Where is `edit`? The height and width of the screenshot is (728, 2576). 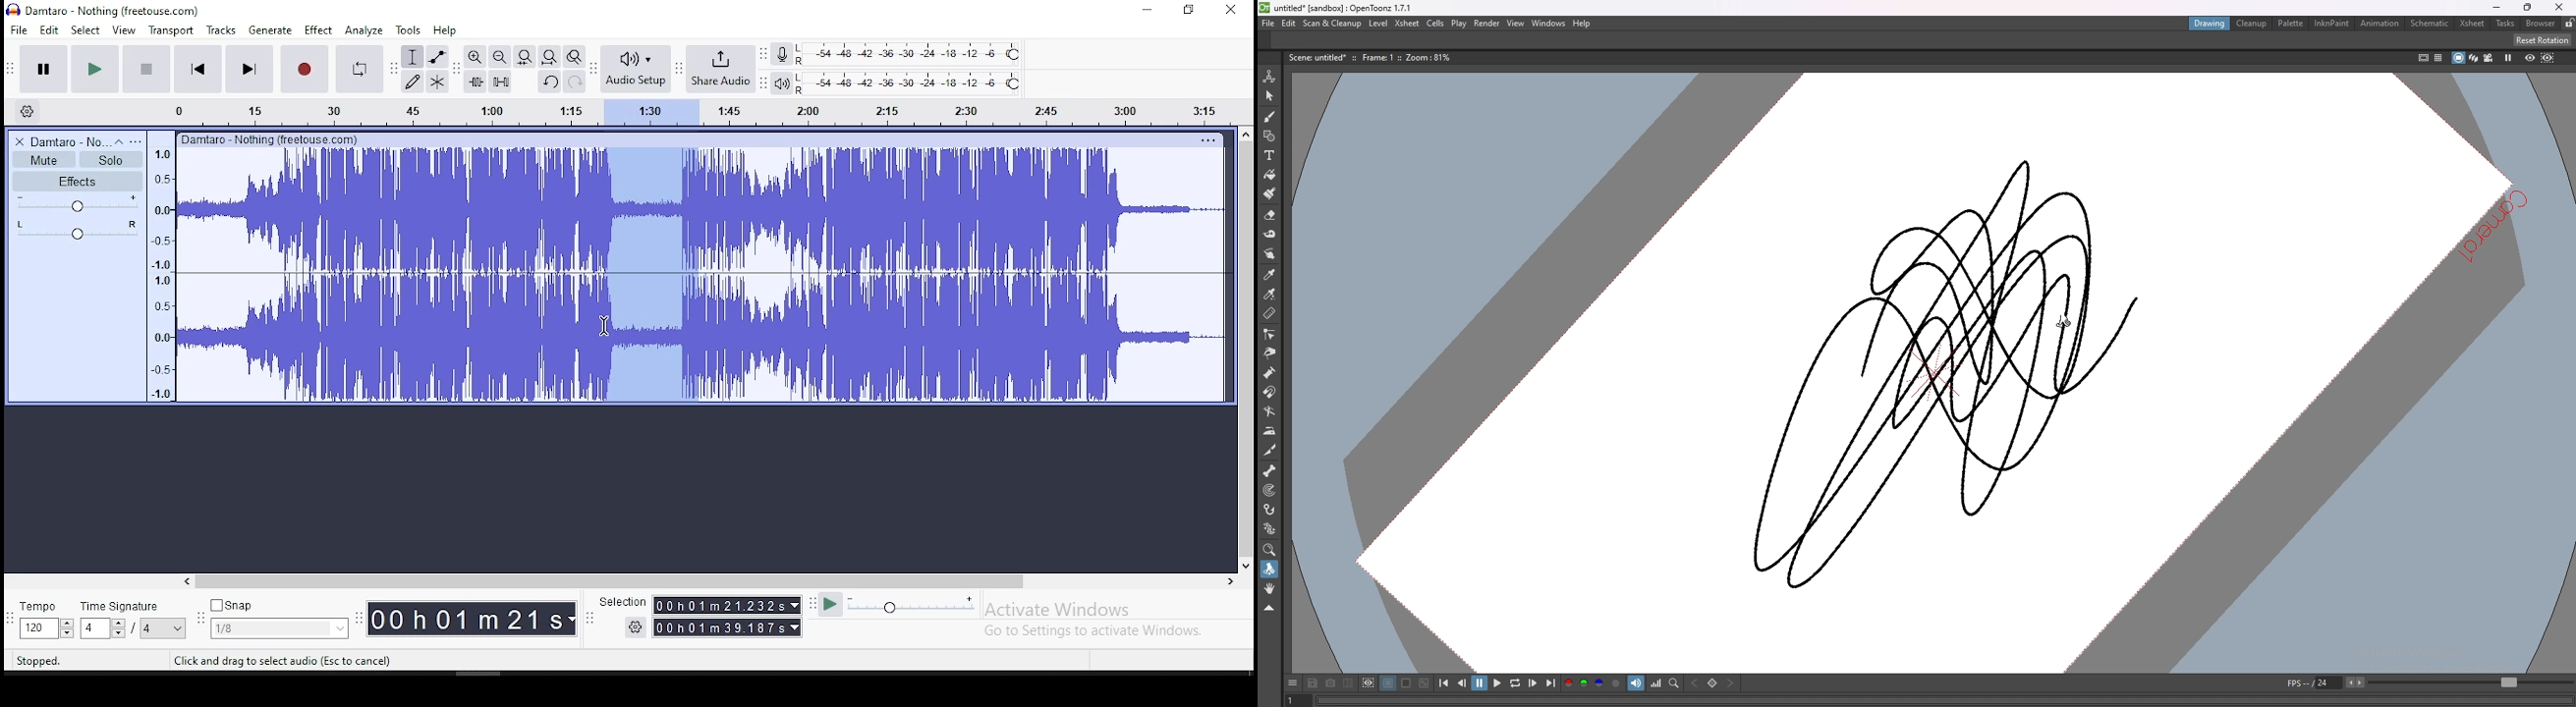 edit is located at coordinates (50, 30).